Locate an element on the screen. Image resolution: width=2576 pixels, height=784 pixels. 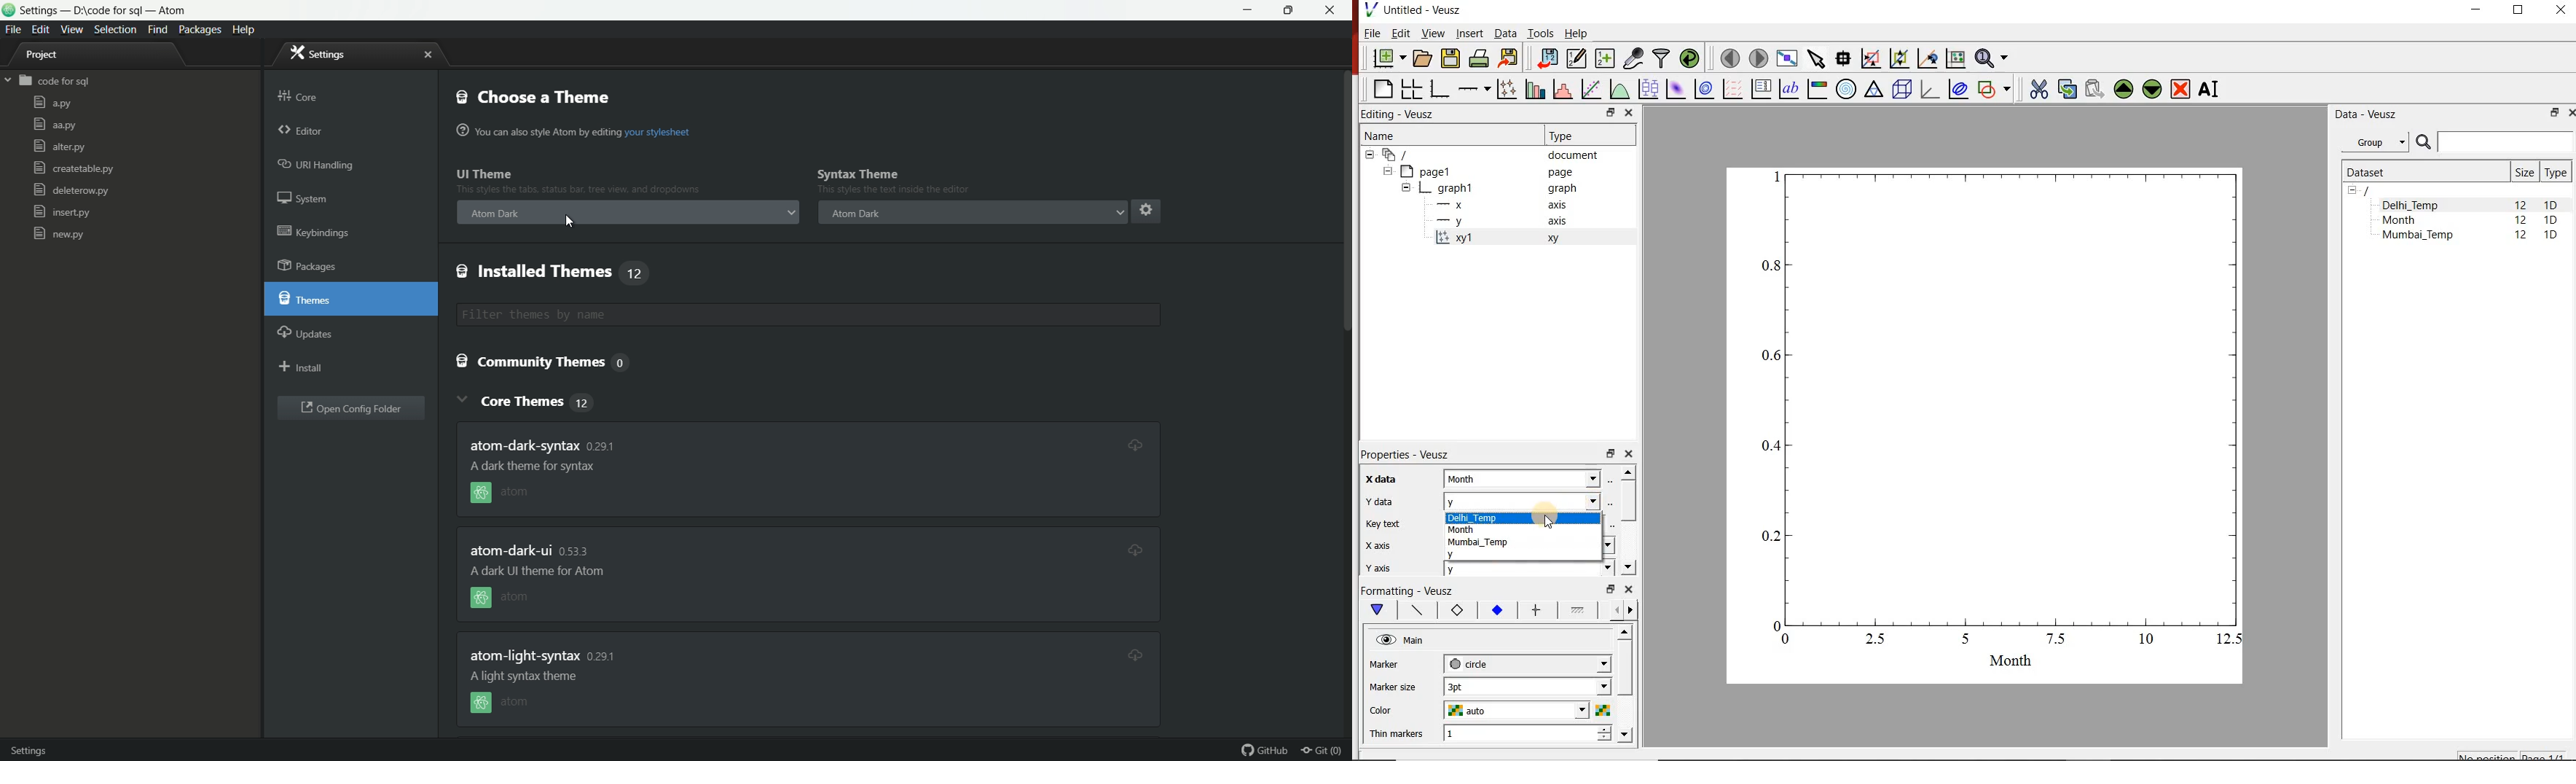
1 is located at coordinates (1528, 735).